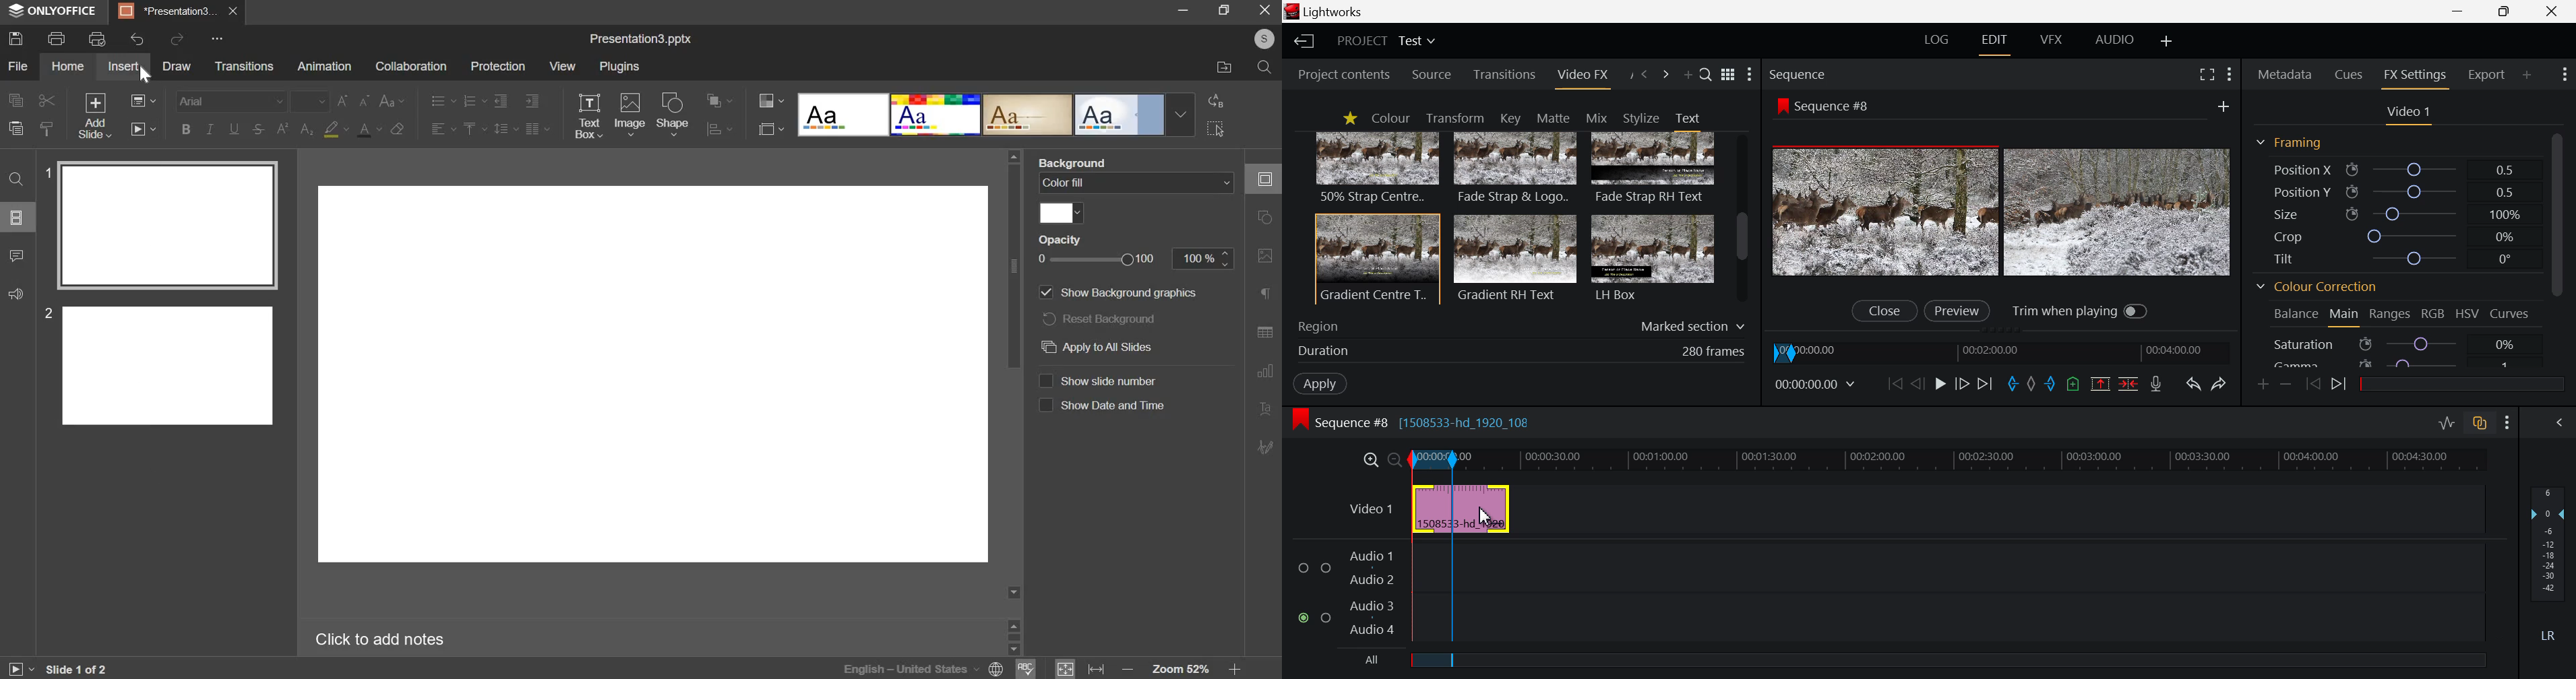 This screenshot has height=700, width=2576. Describe the element at coordinates (2119, 38) in the screenshot. I see `AUDIO Layout` at that location.